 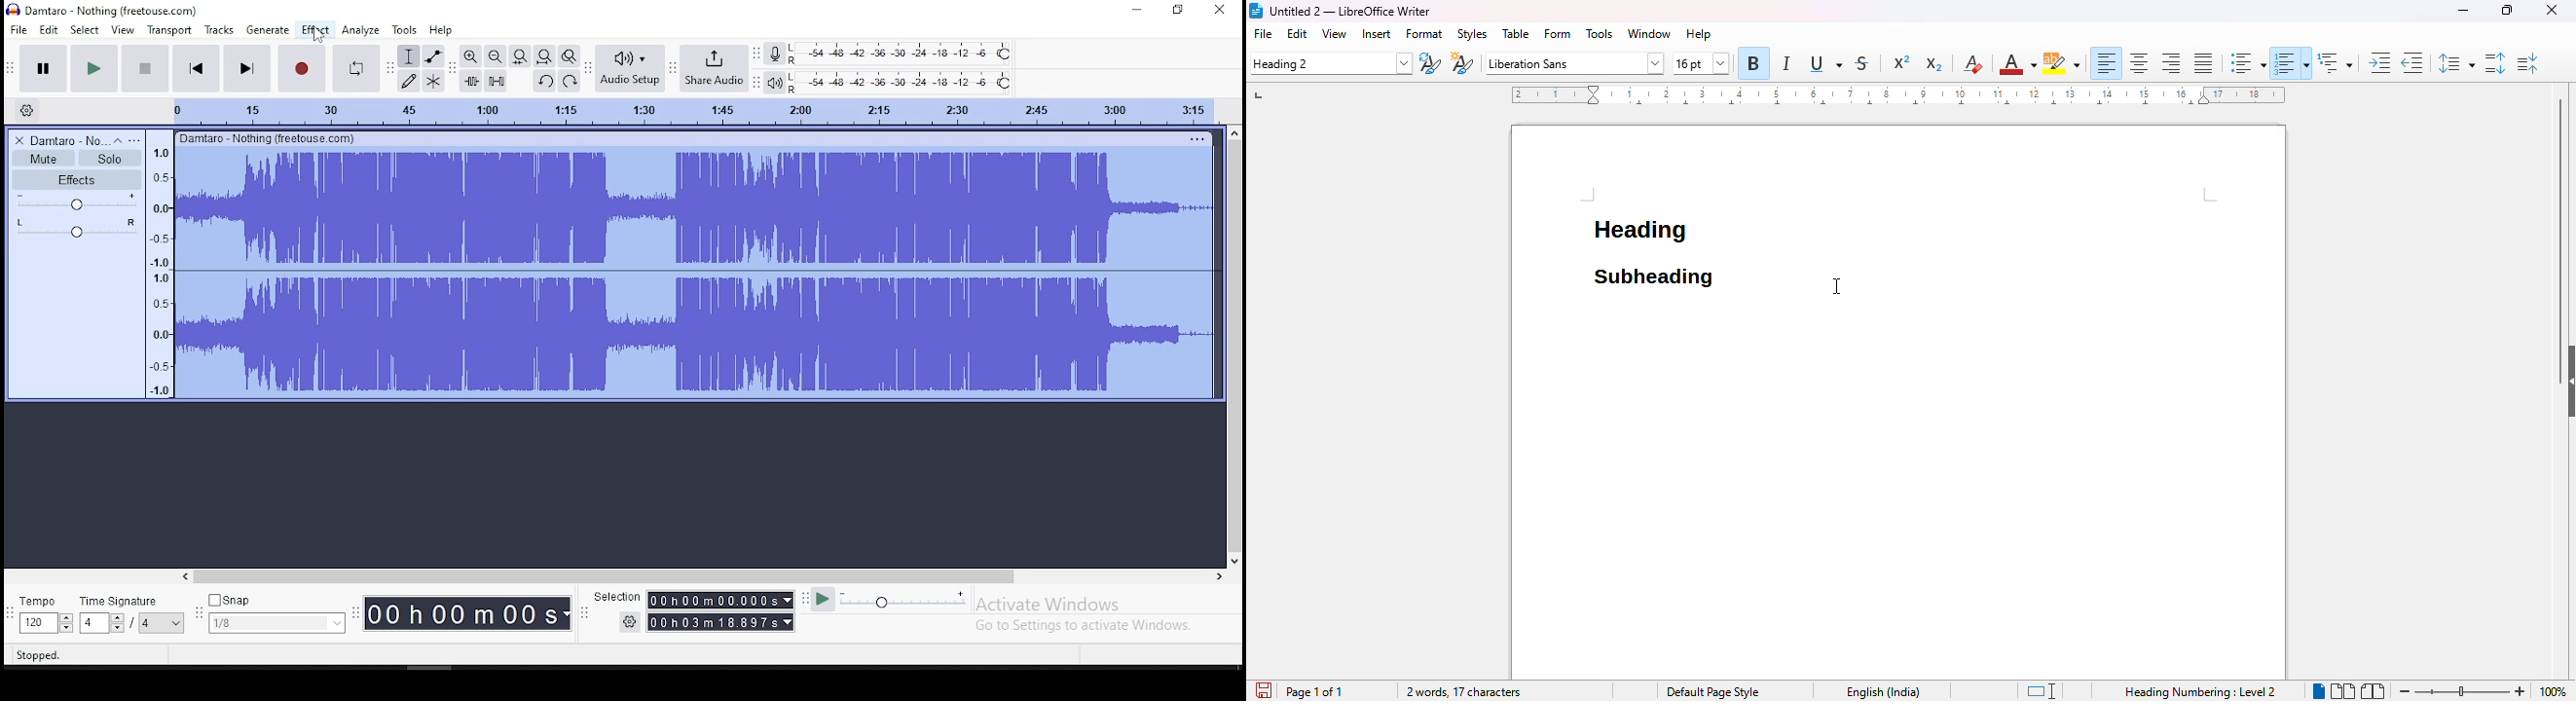 I want to click on down, so click(x=1233, y=560).